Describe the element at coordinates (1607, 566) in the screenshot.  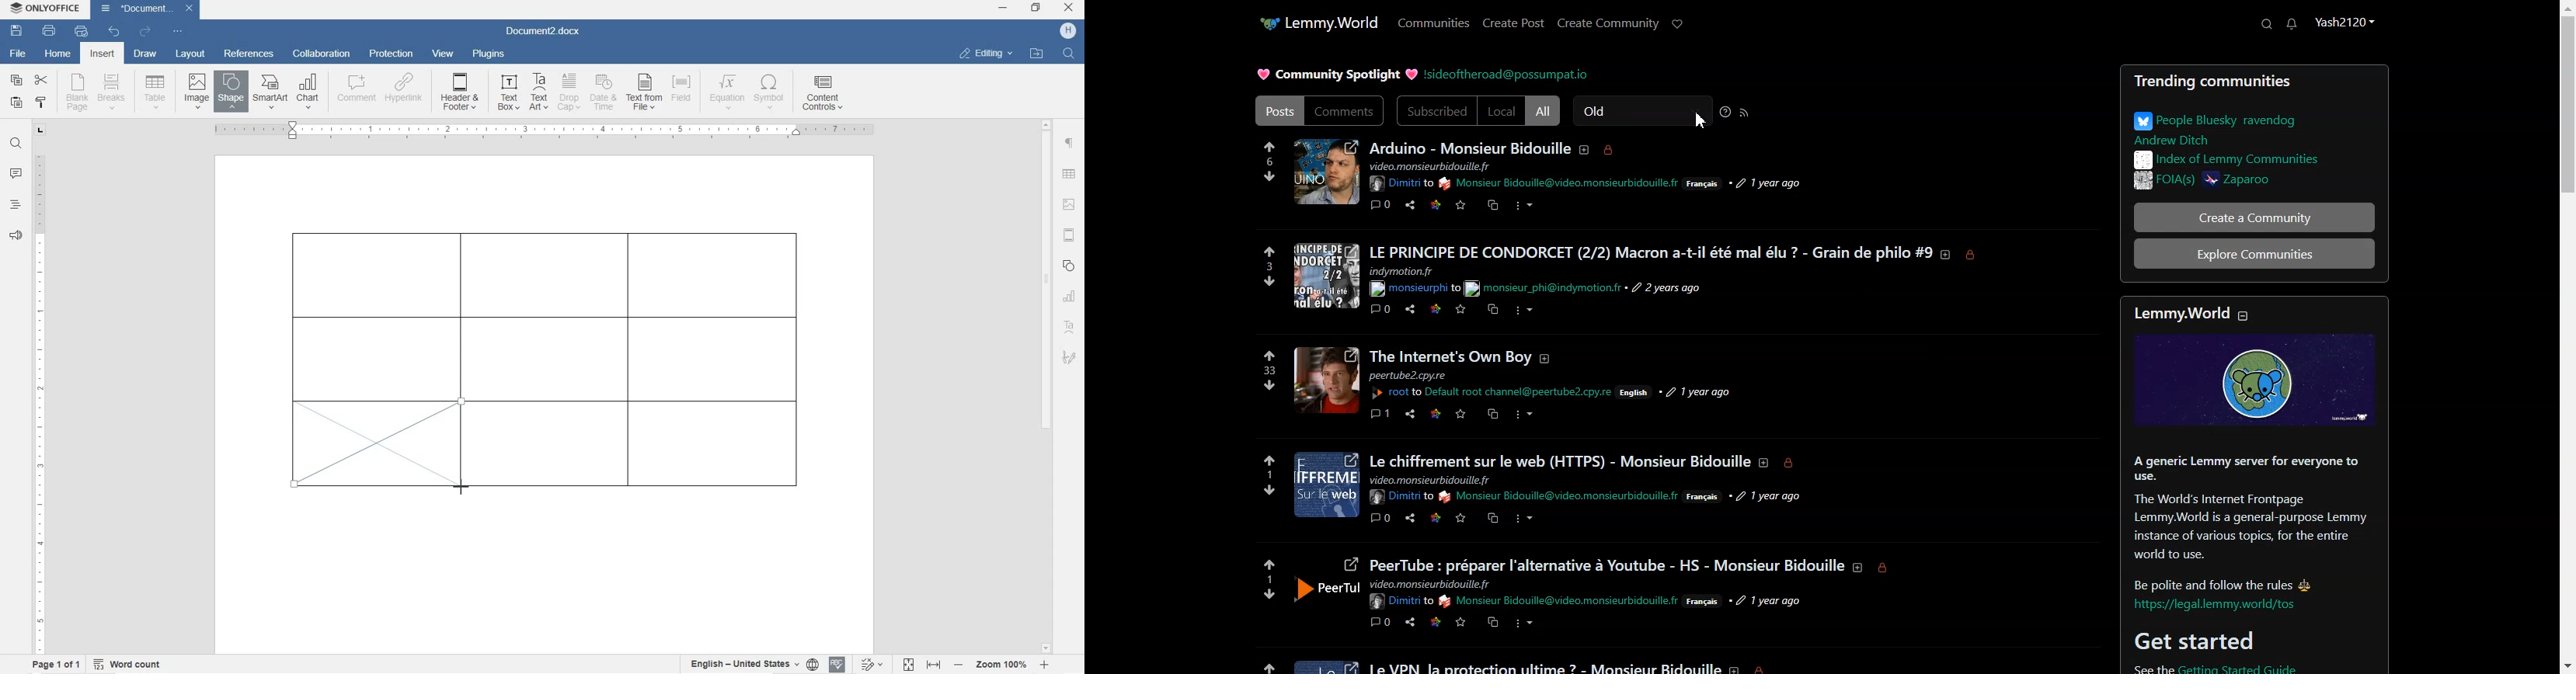
I see `` at that location.